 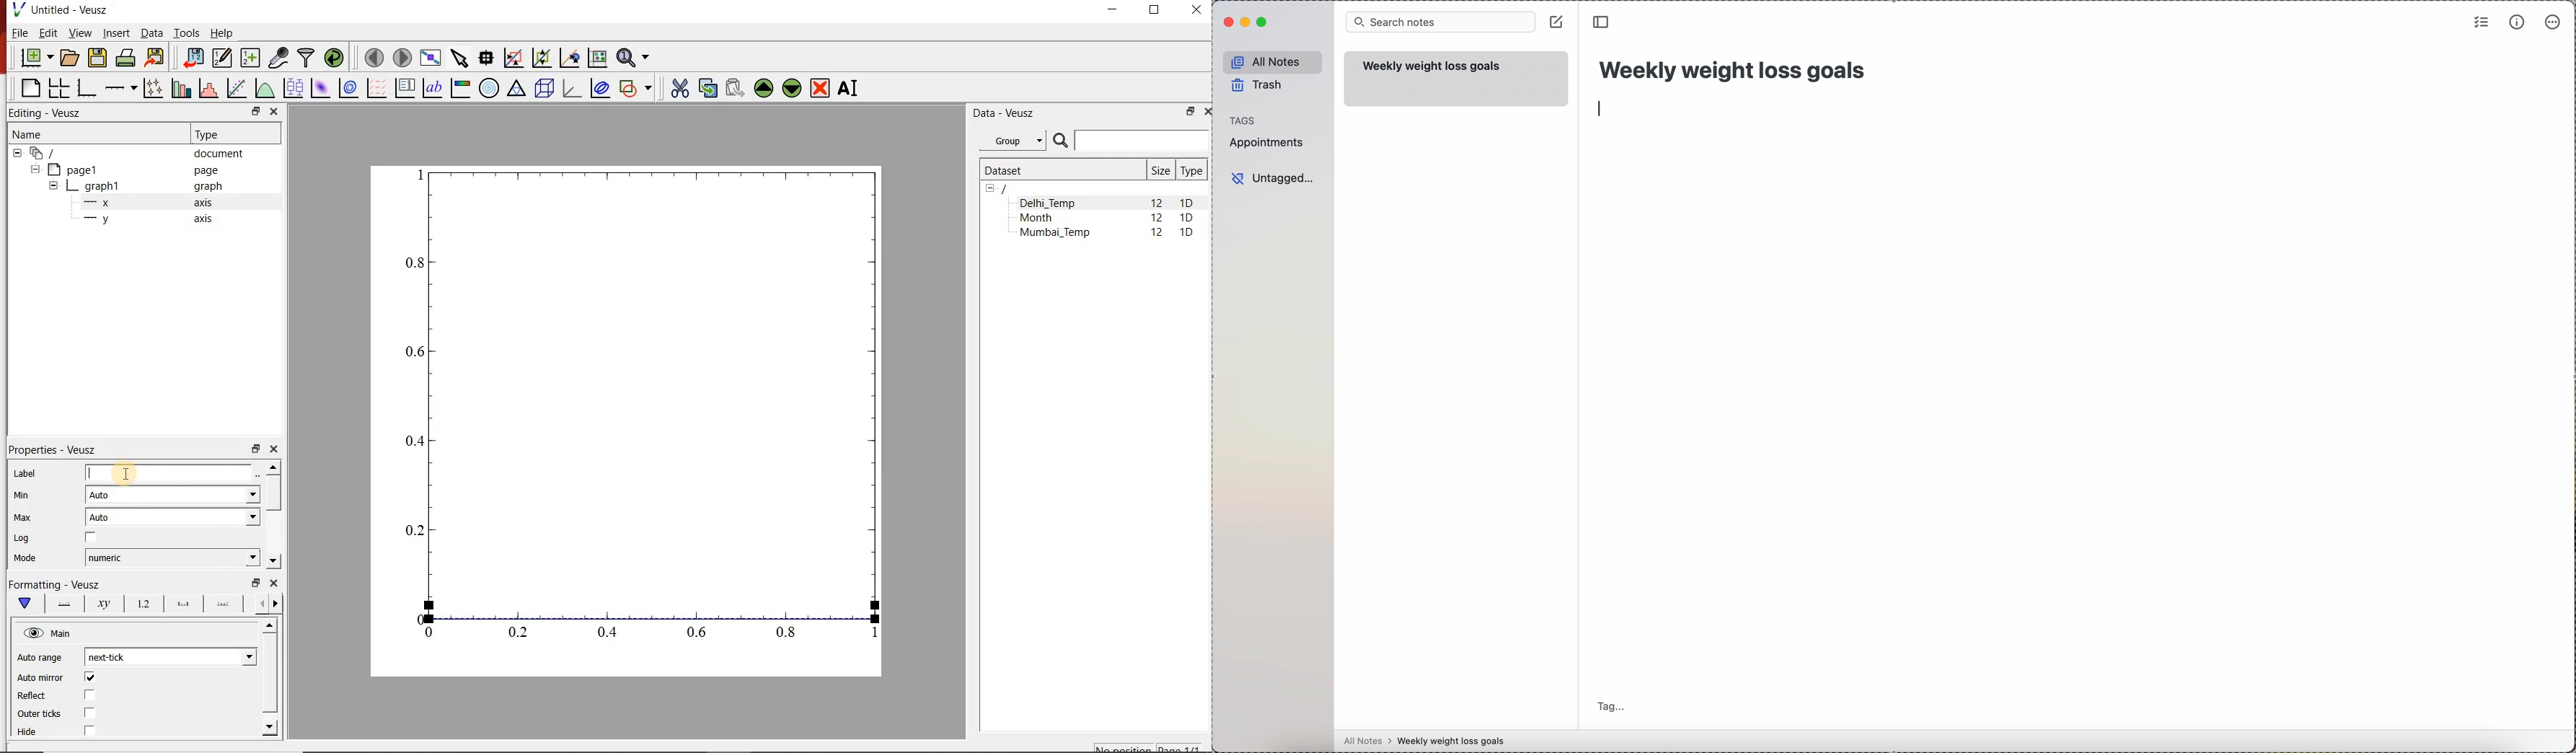 I want to click on move to the previous page, so click(x=374, y=57).